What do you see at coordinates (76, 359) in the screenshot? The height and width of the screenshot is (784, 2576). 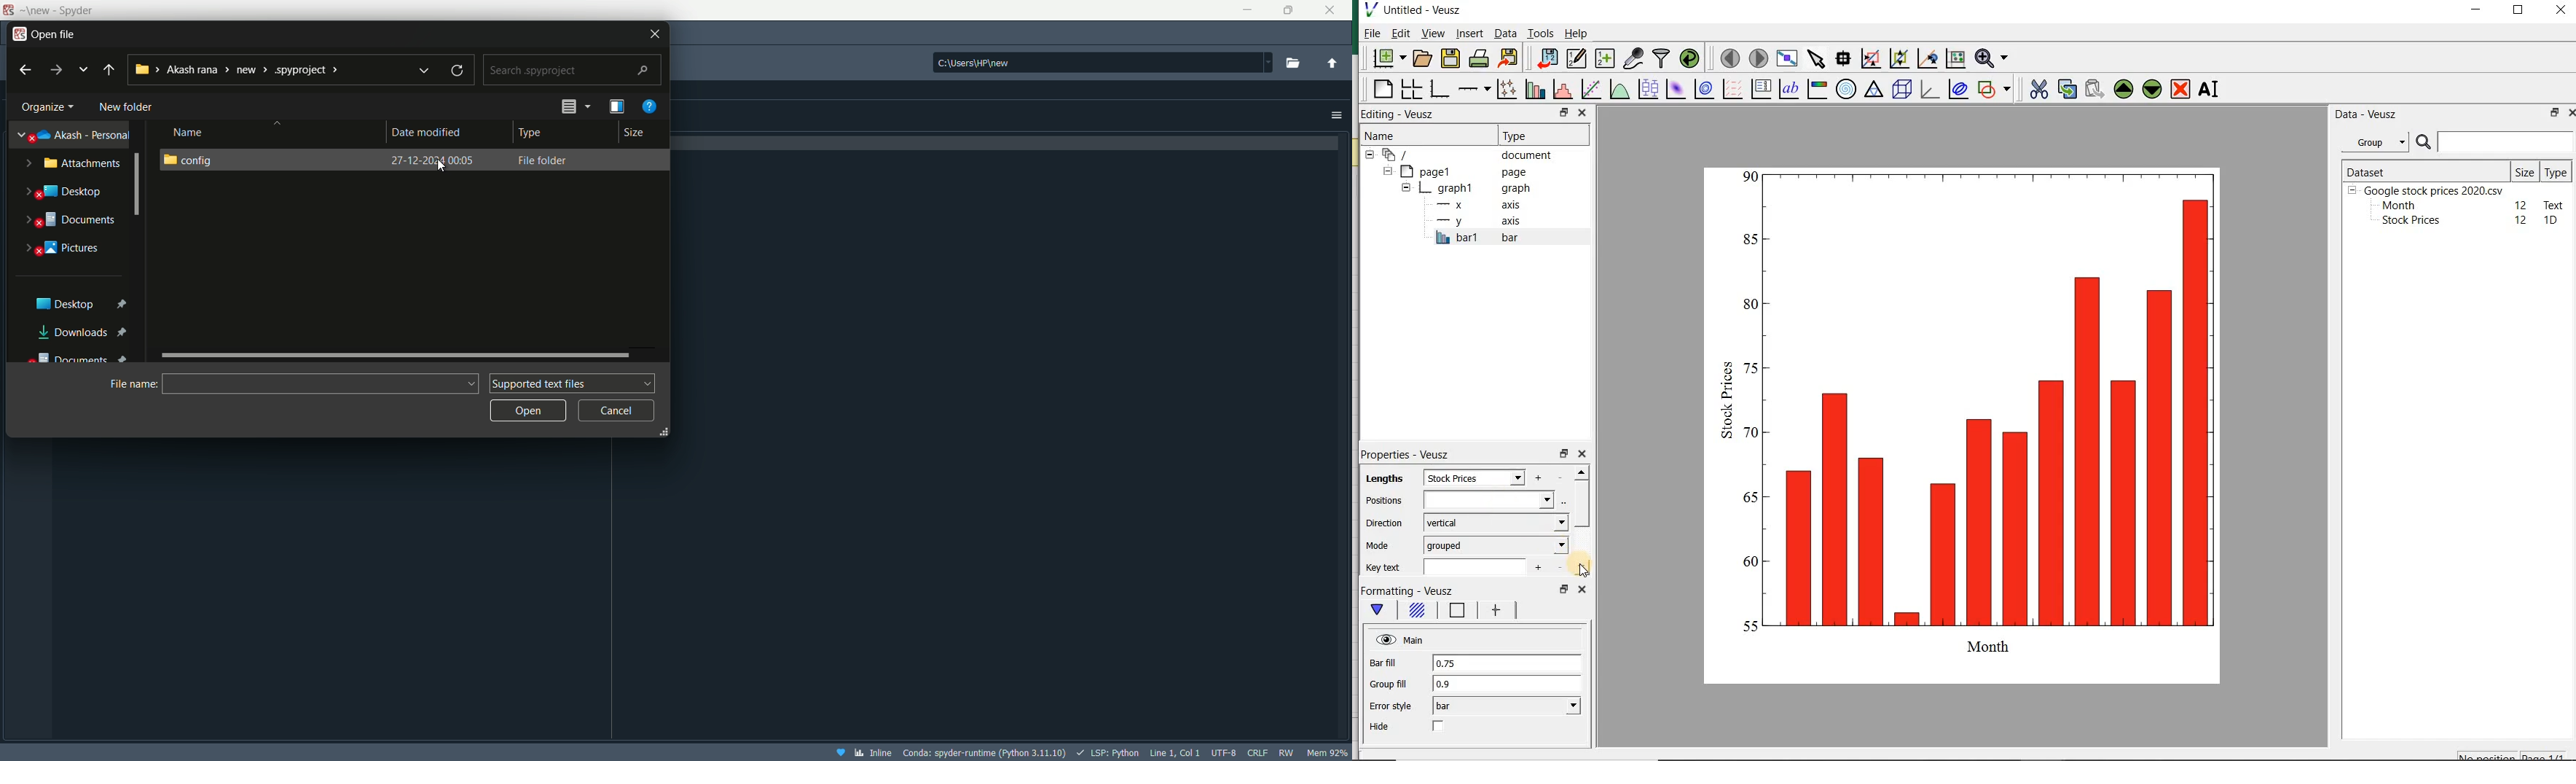 I see `Documents` at bounding box center [76, 359].